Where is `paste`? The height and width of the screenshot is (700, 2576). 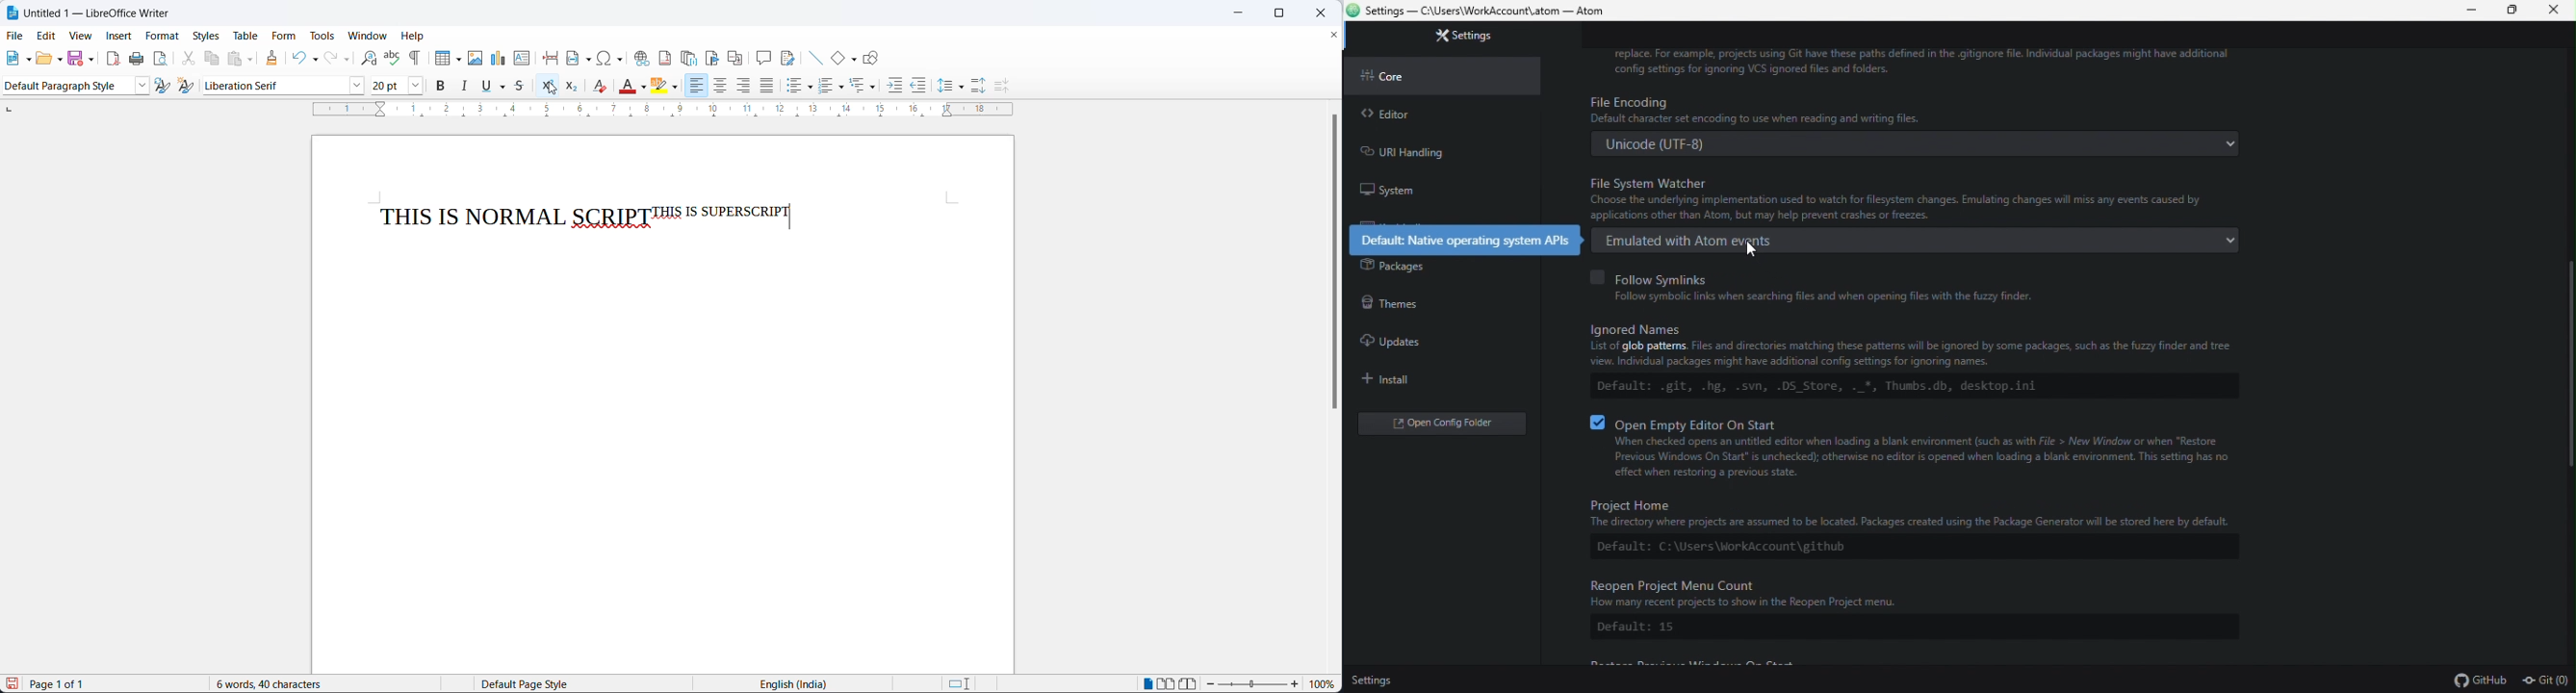
paste is located at coordinates (236, 57).